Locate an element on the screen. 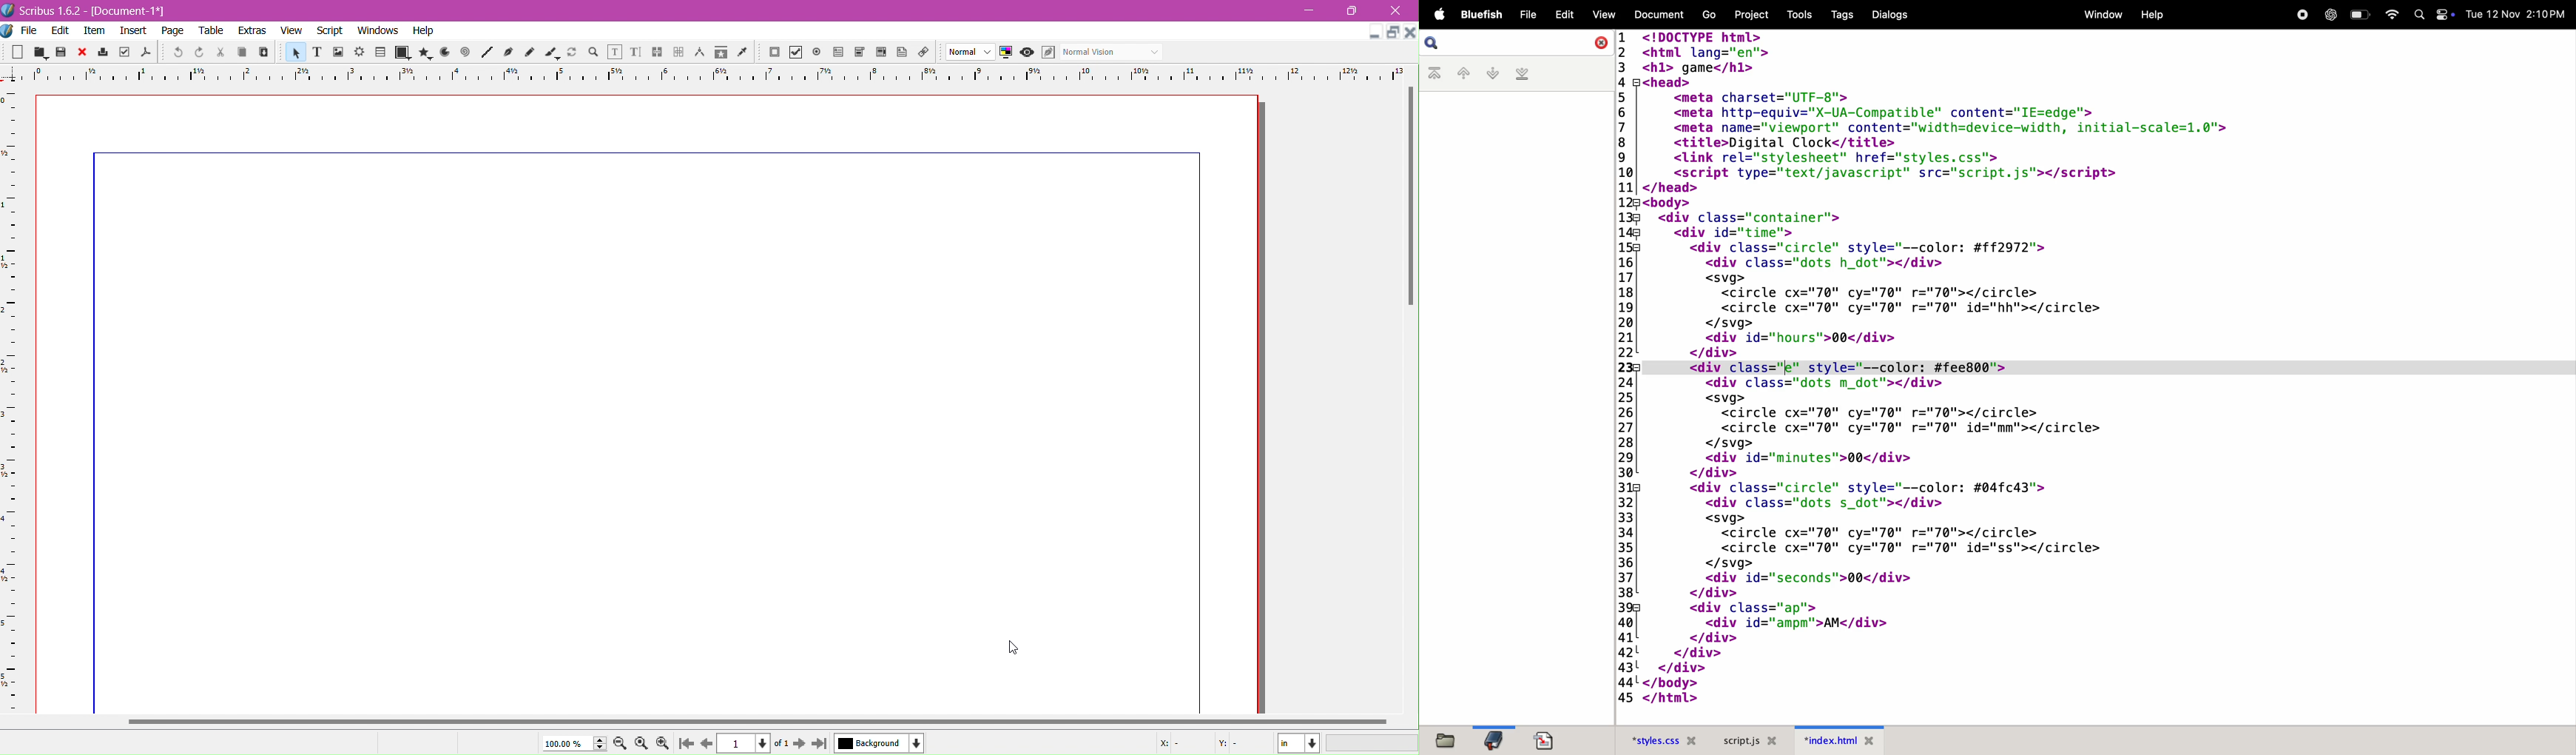 Image resolution: width=2576 pixels, height=756 pixels. page number is located at coordinates (755, 744).